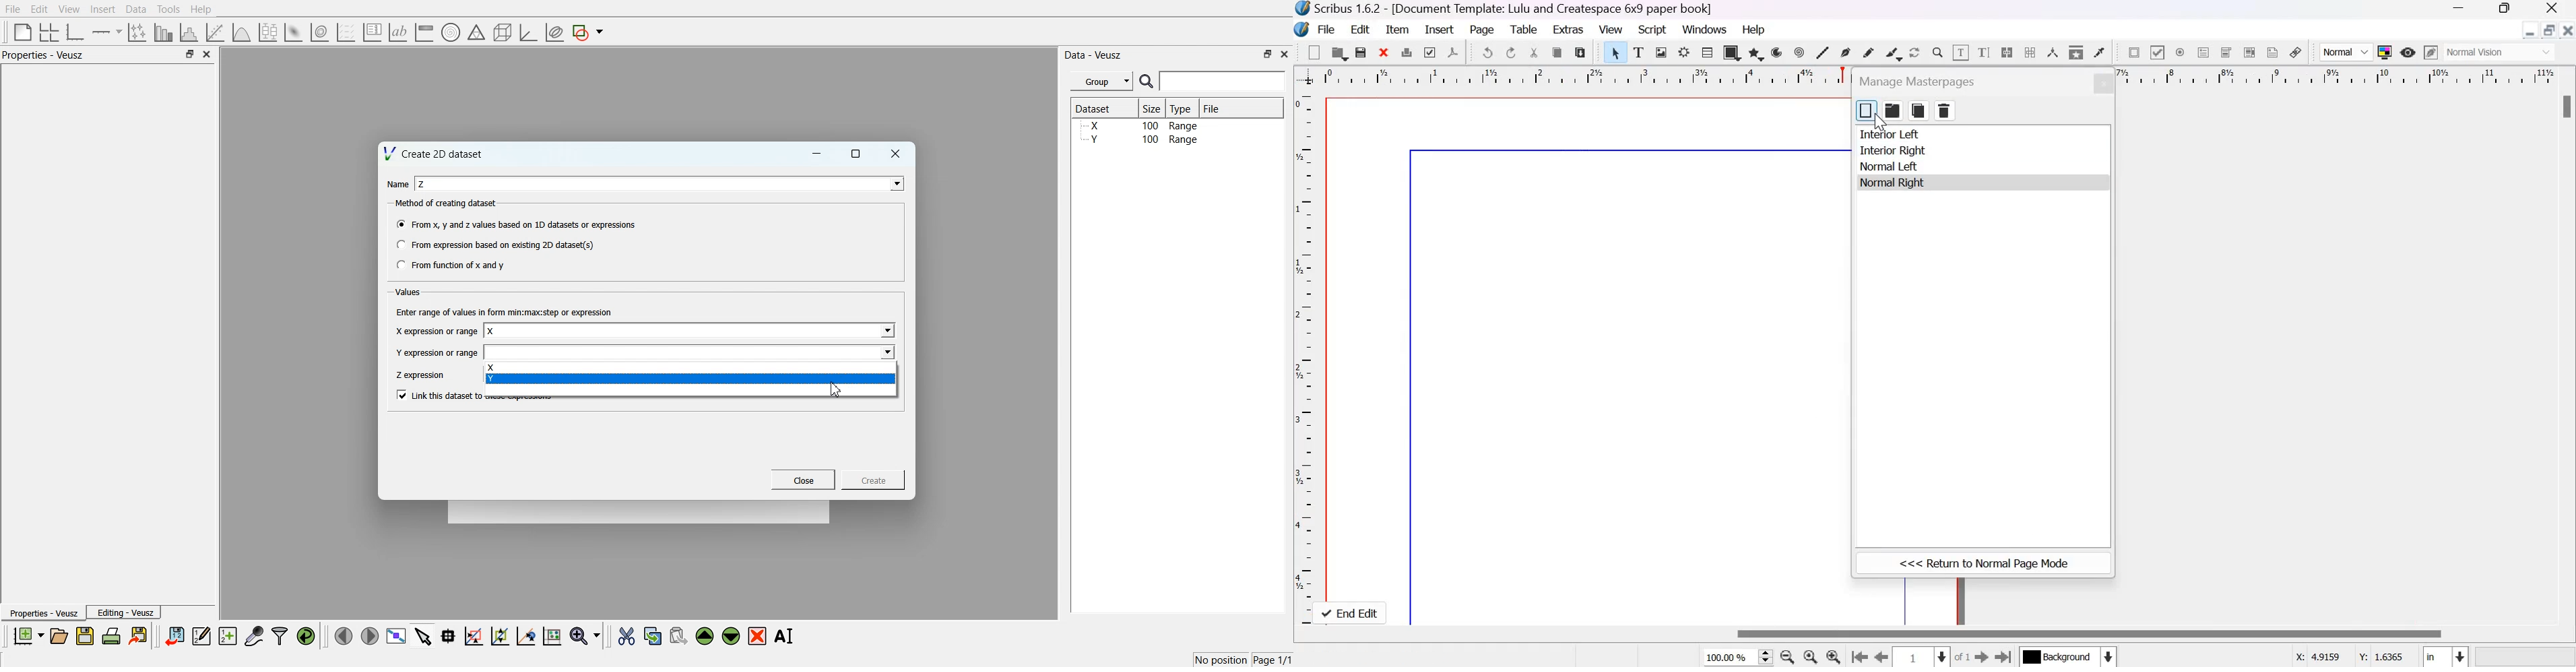 The image size is (2576, 672). What do you see at coordinates (1915, 51) in the screenshot?
I see `Rotate item` at bounding box center [1915, 51].